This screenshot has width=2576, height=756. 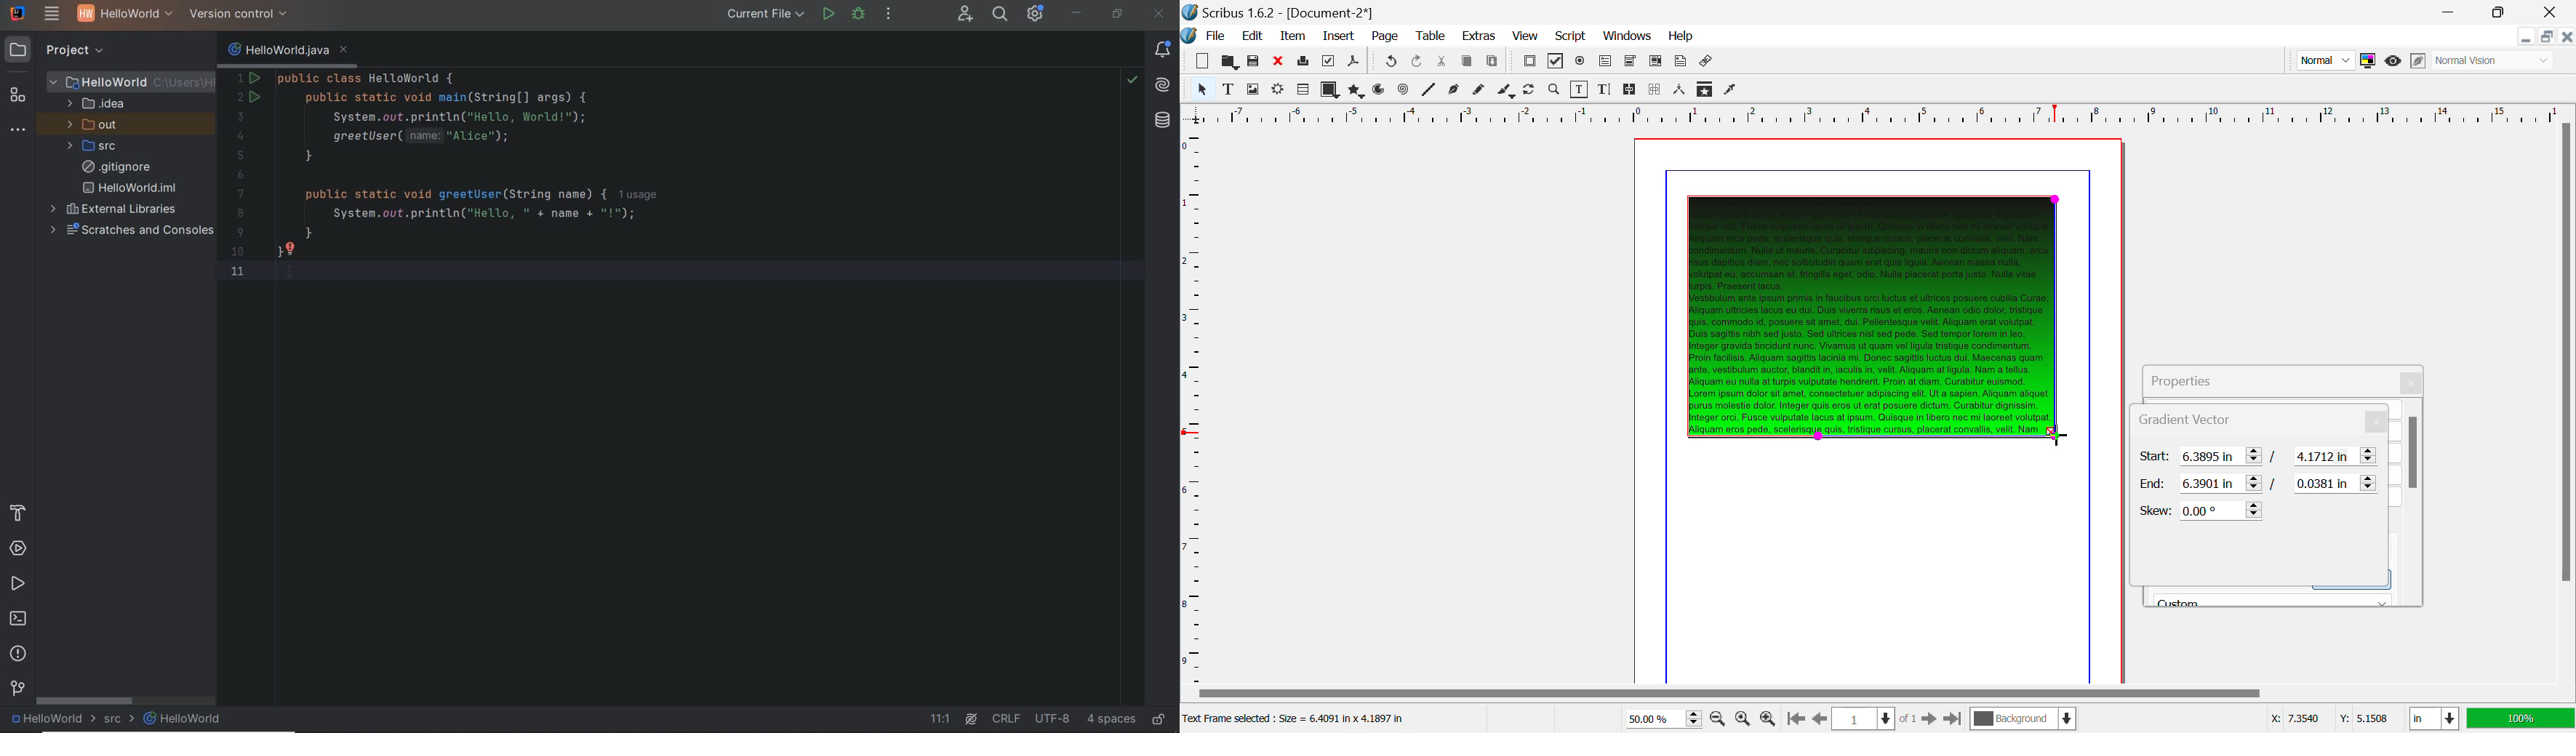 I want to click on Item, so click(x=1294, y=36).